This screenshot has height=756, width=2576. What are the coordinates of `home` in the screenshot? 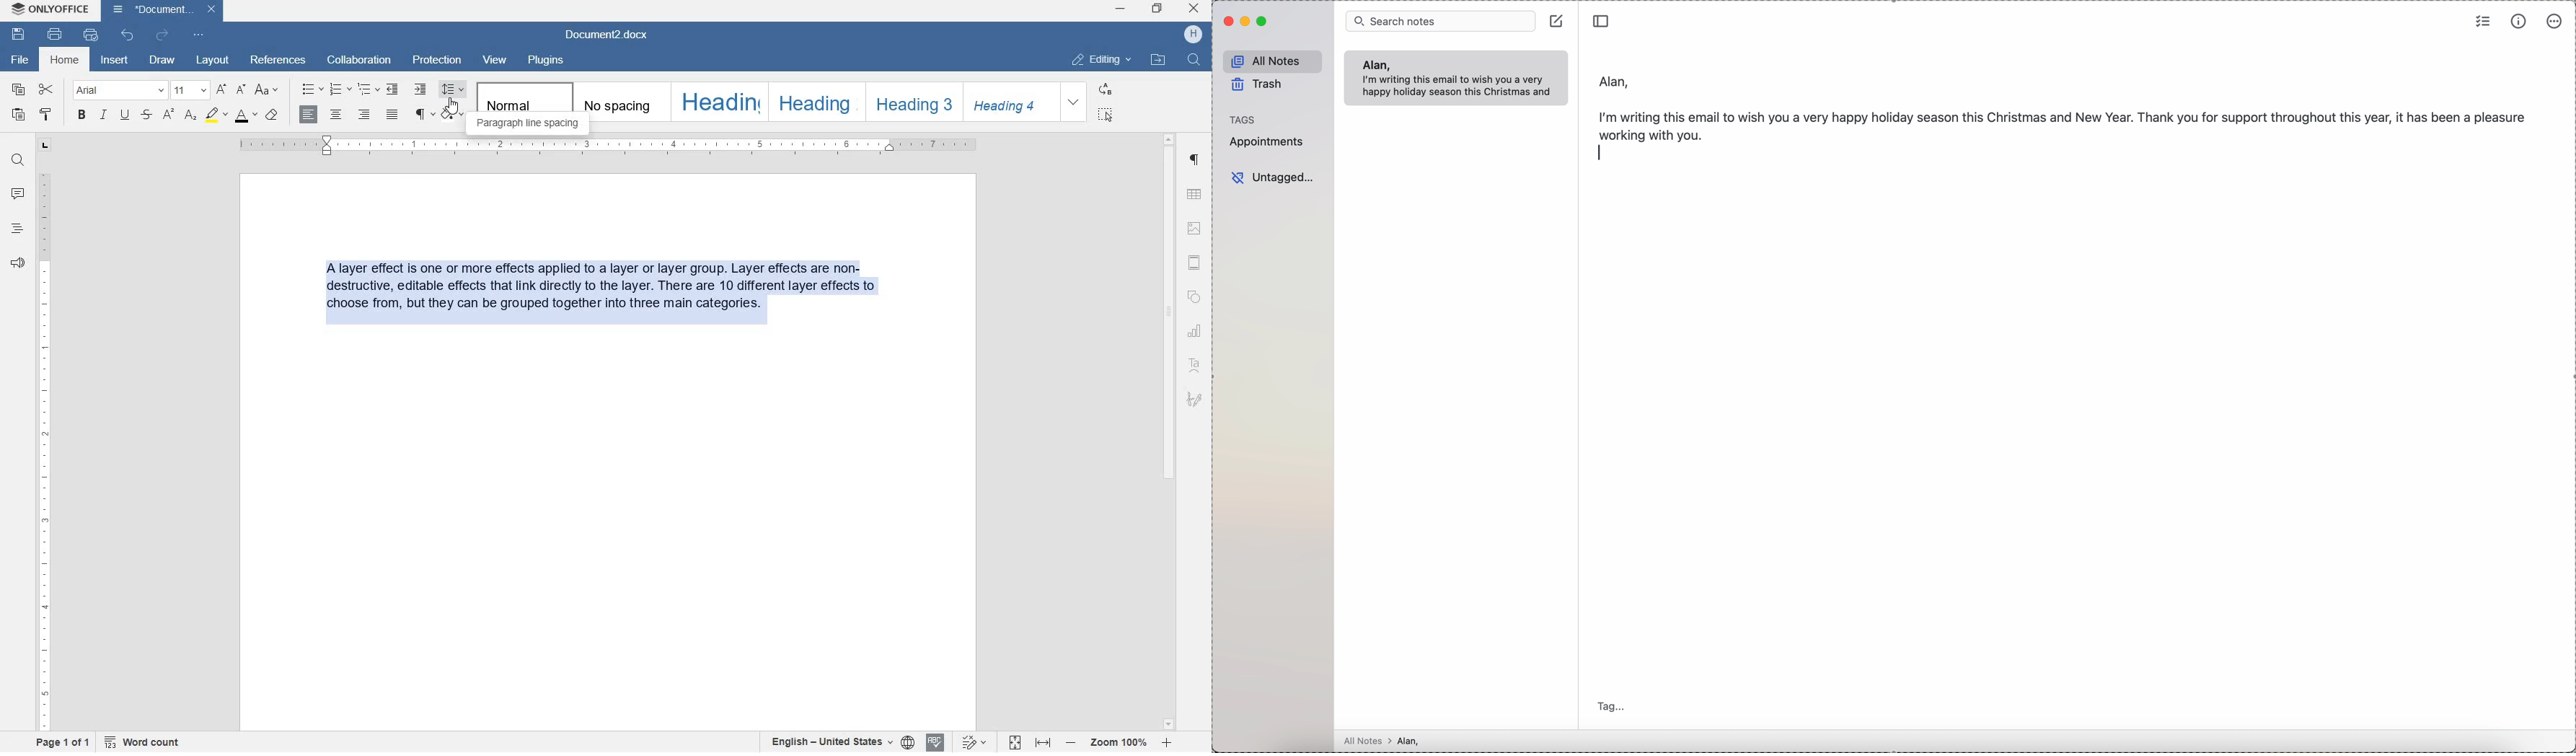 It's located at (66, 61).